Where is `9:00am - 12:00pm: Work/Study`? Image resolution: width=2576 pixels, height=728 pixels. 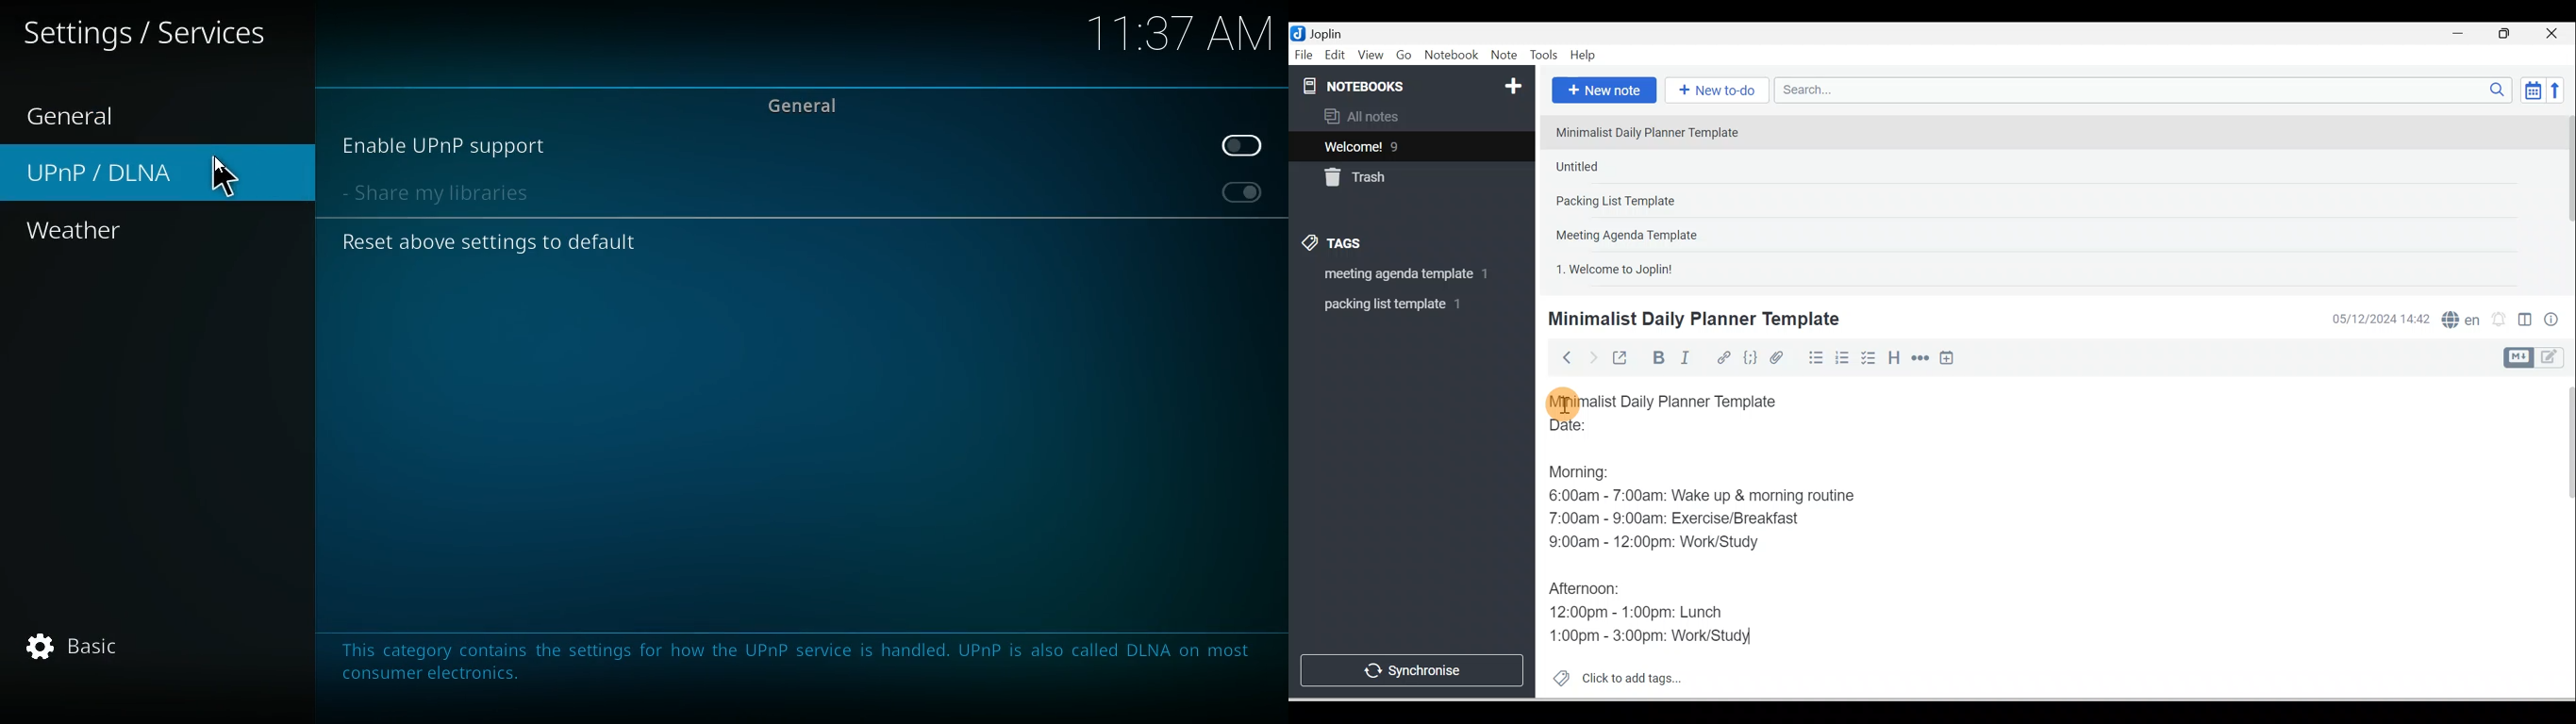 9:00am - 12:00pm: Work/Study is located at coordinates (1659, 542).